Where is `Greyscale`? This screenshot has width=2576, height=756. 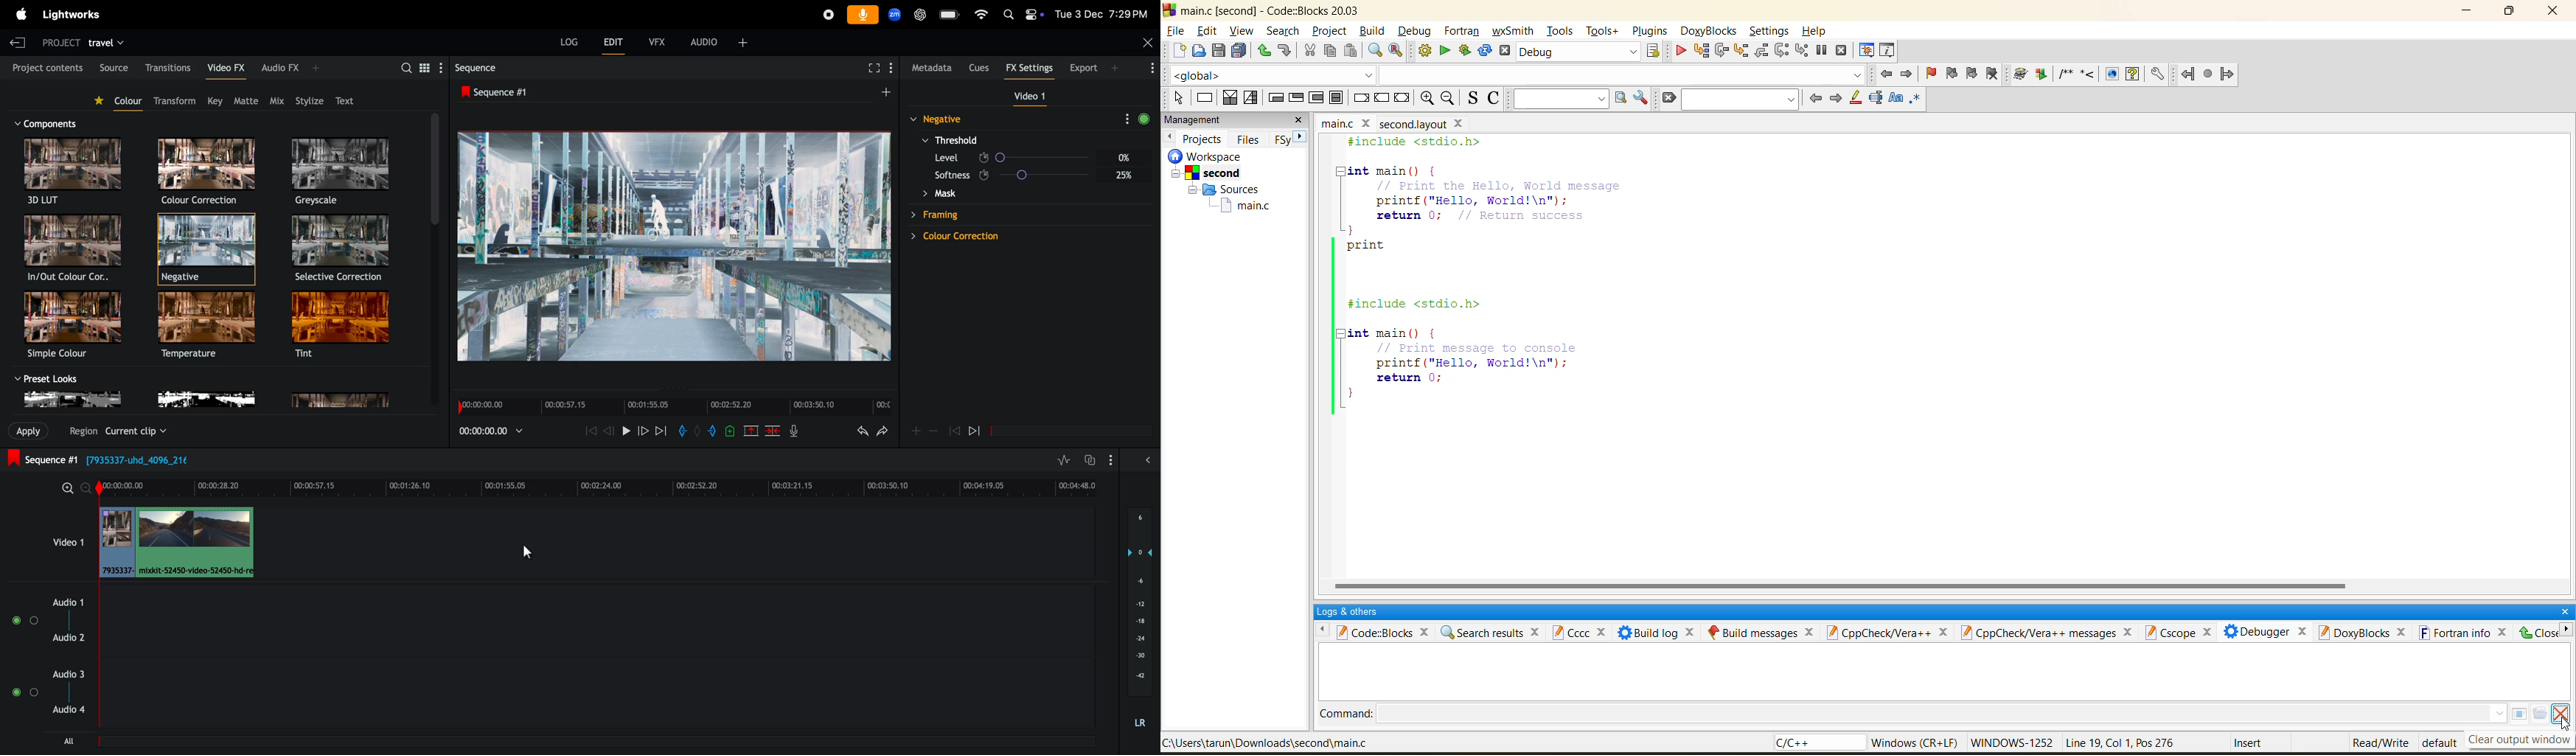 Greyscale is located at coordinates (341, 173).